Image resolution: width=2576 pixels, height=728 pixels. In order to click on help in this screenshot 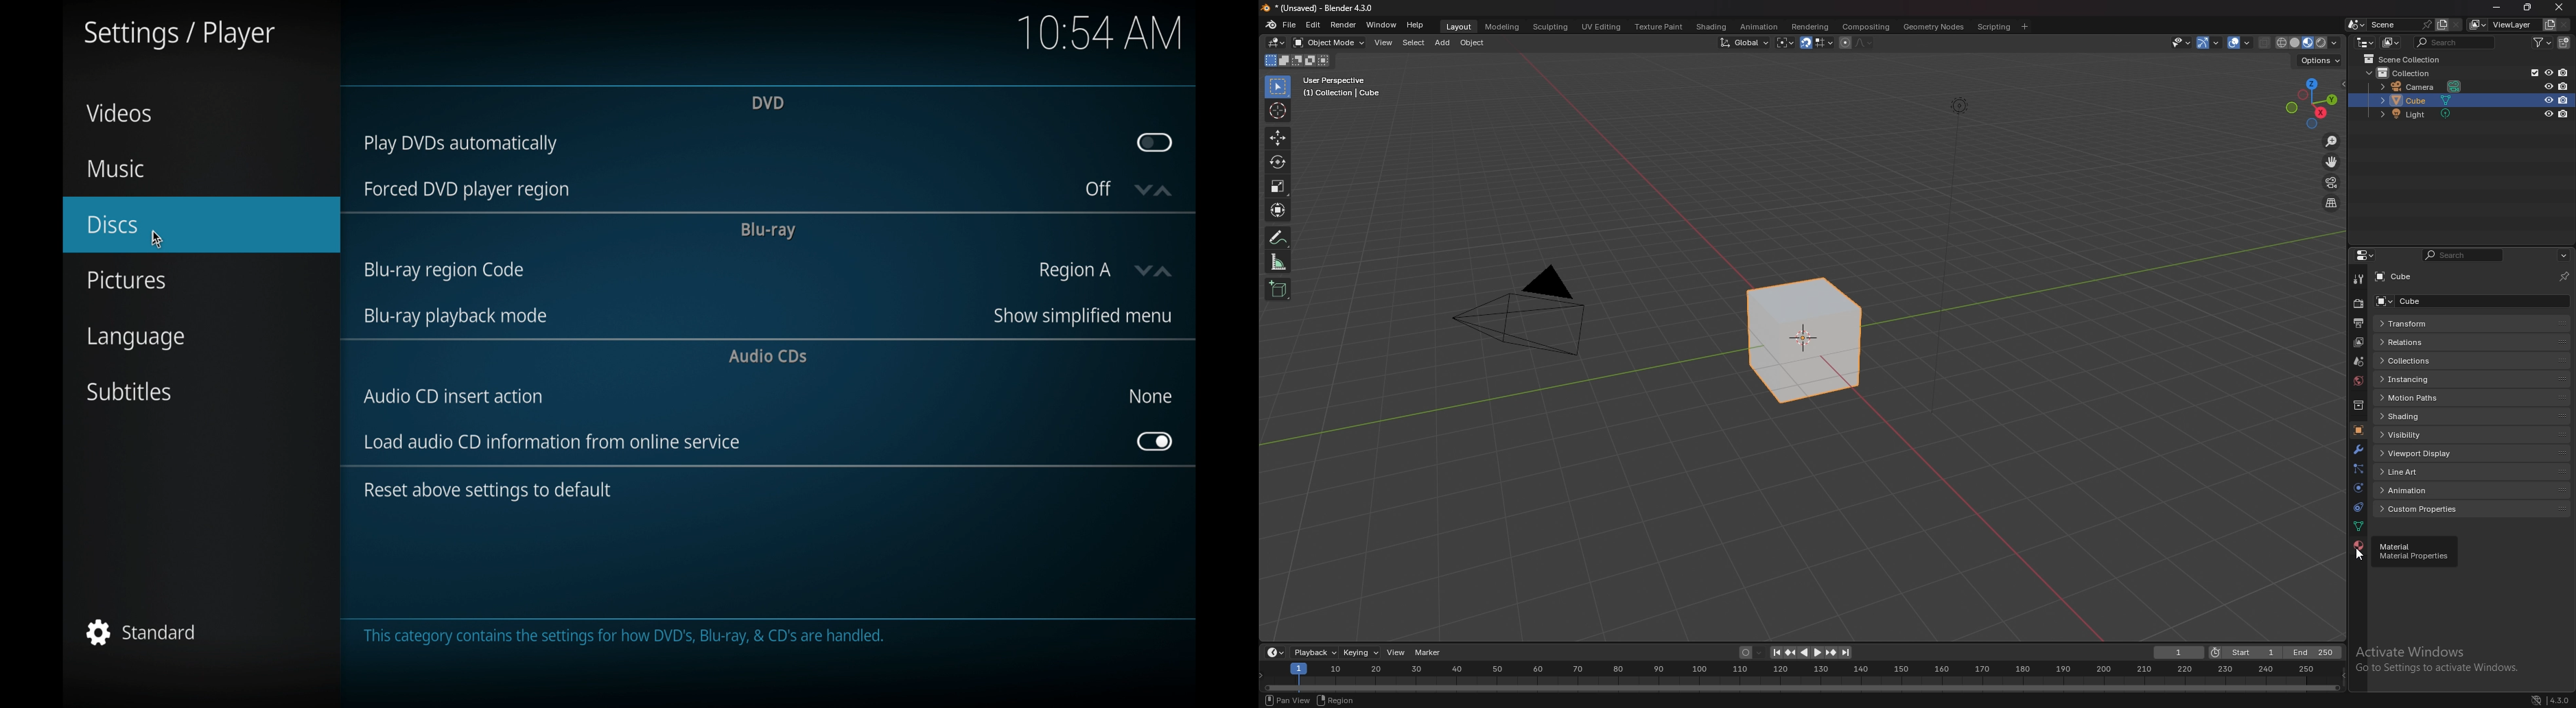, I will do `click(1416, 25)`.